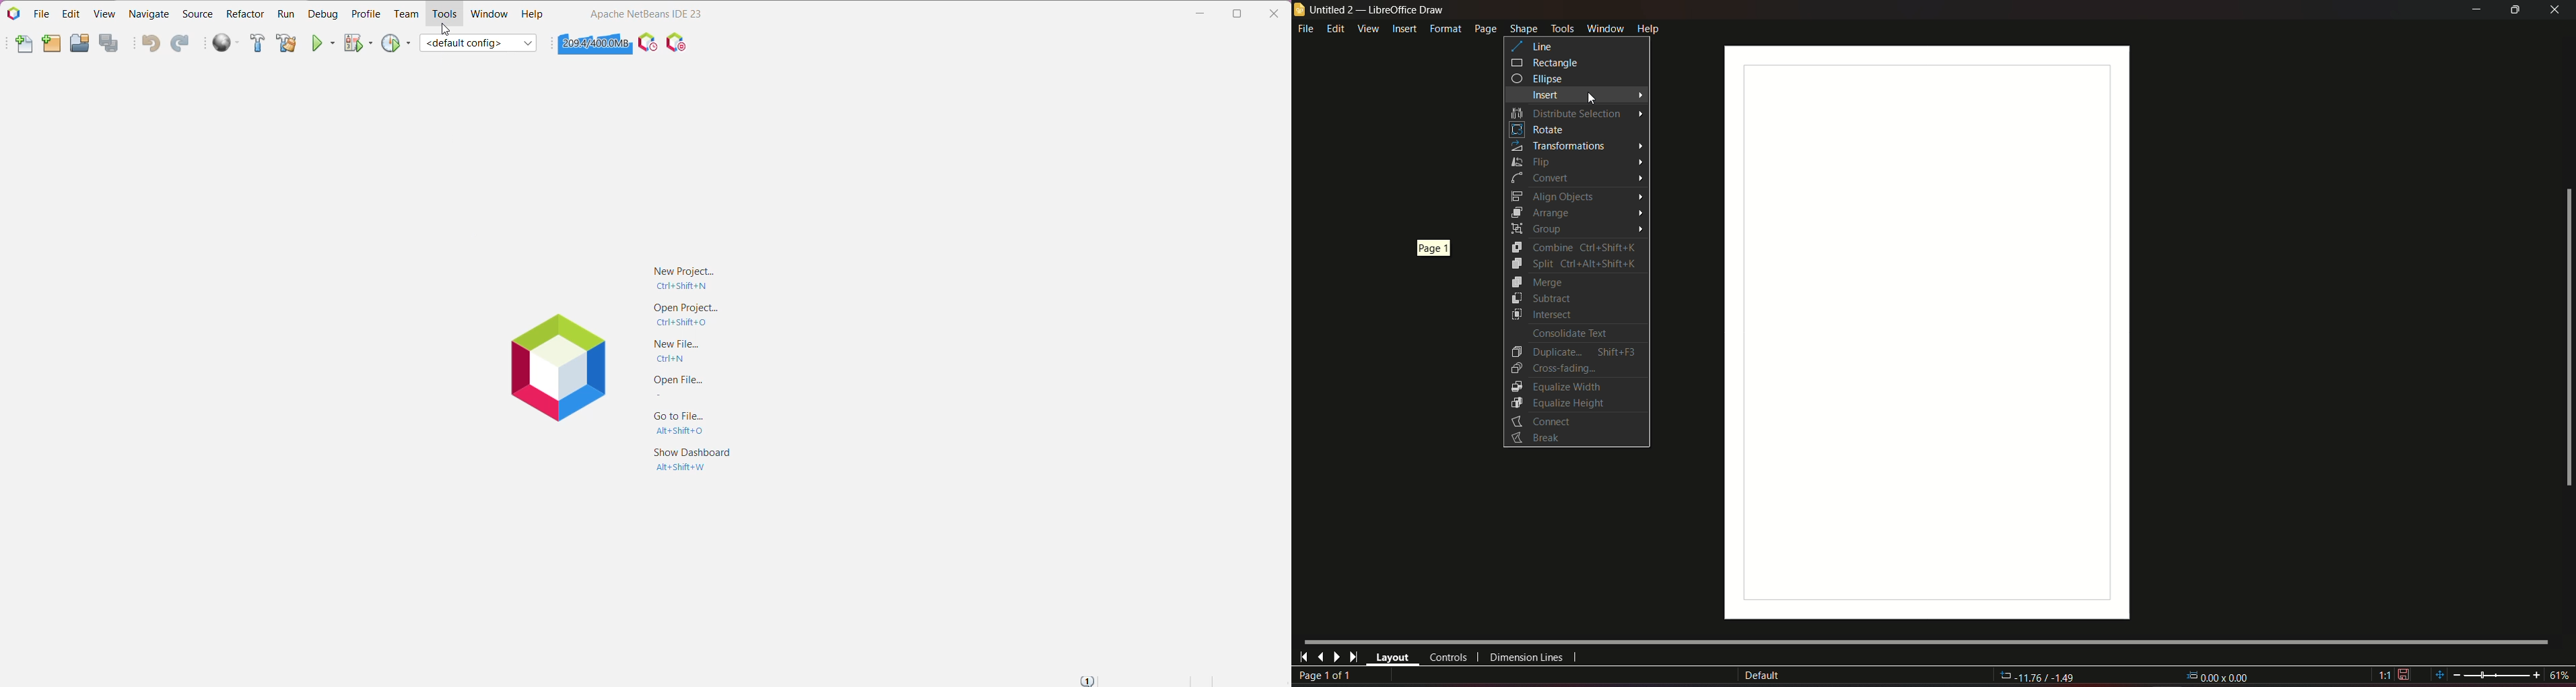  Describe the element at coordinates (1370, 10) in the screenshot. I see `untitled 2 - libreoffice draw` at that location.